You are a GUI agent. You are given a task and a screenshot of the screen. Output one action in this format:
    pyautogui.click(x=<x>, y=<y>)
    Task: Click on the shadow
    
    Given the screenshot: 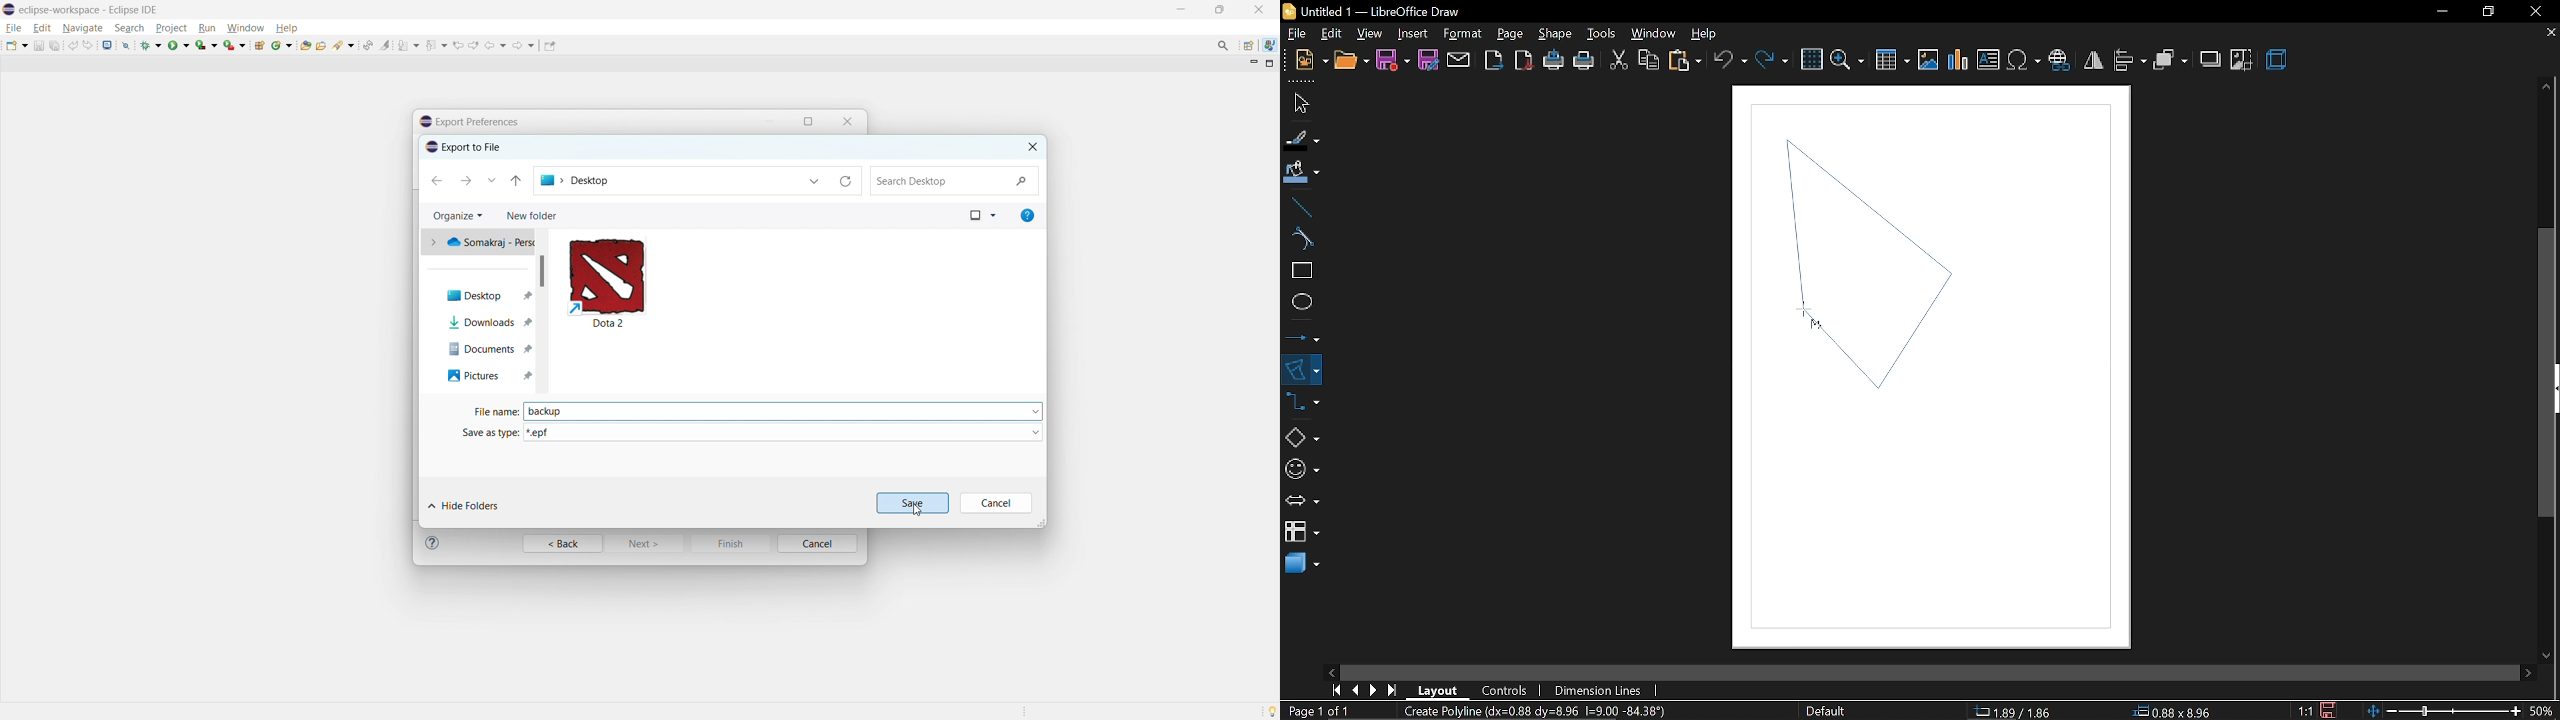 What is the action you would take?
    pyautogui.click(x=2212, y=58)
    